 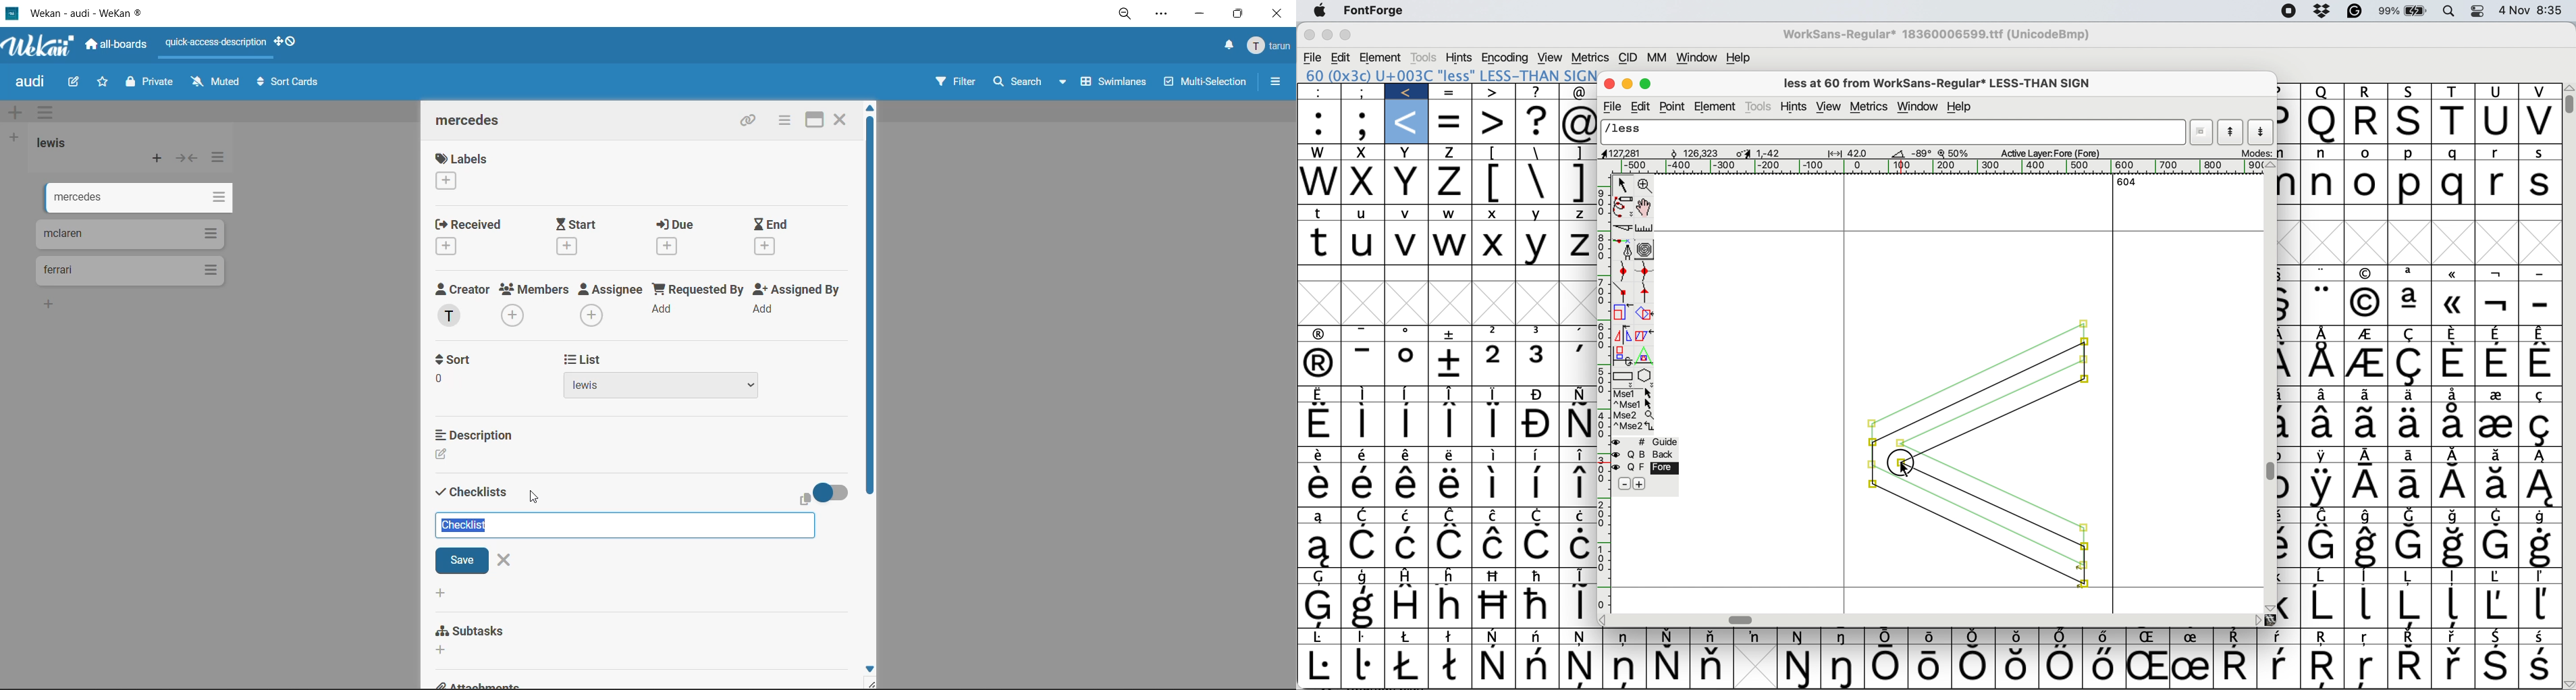 What do you see at coordinates (2541, 666) in the screenshot?
I see `Symbol` at bounding box center [2541, 666].